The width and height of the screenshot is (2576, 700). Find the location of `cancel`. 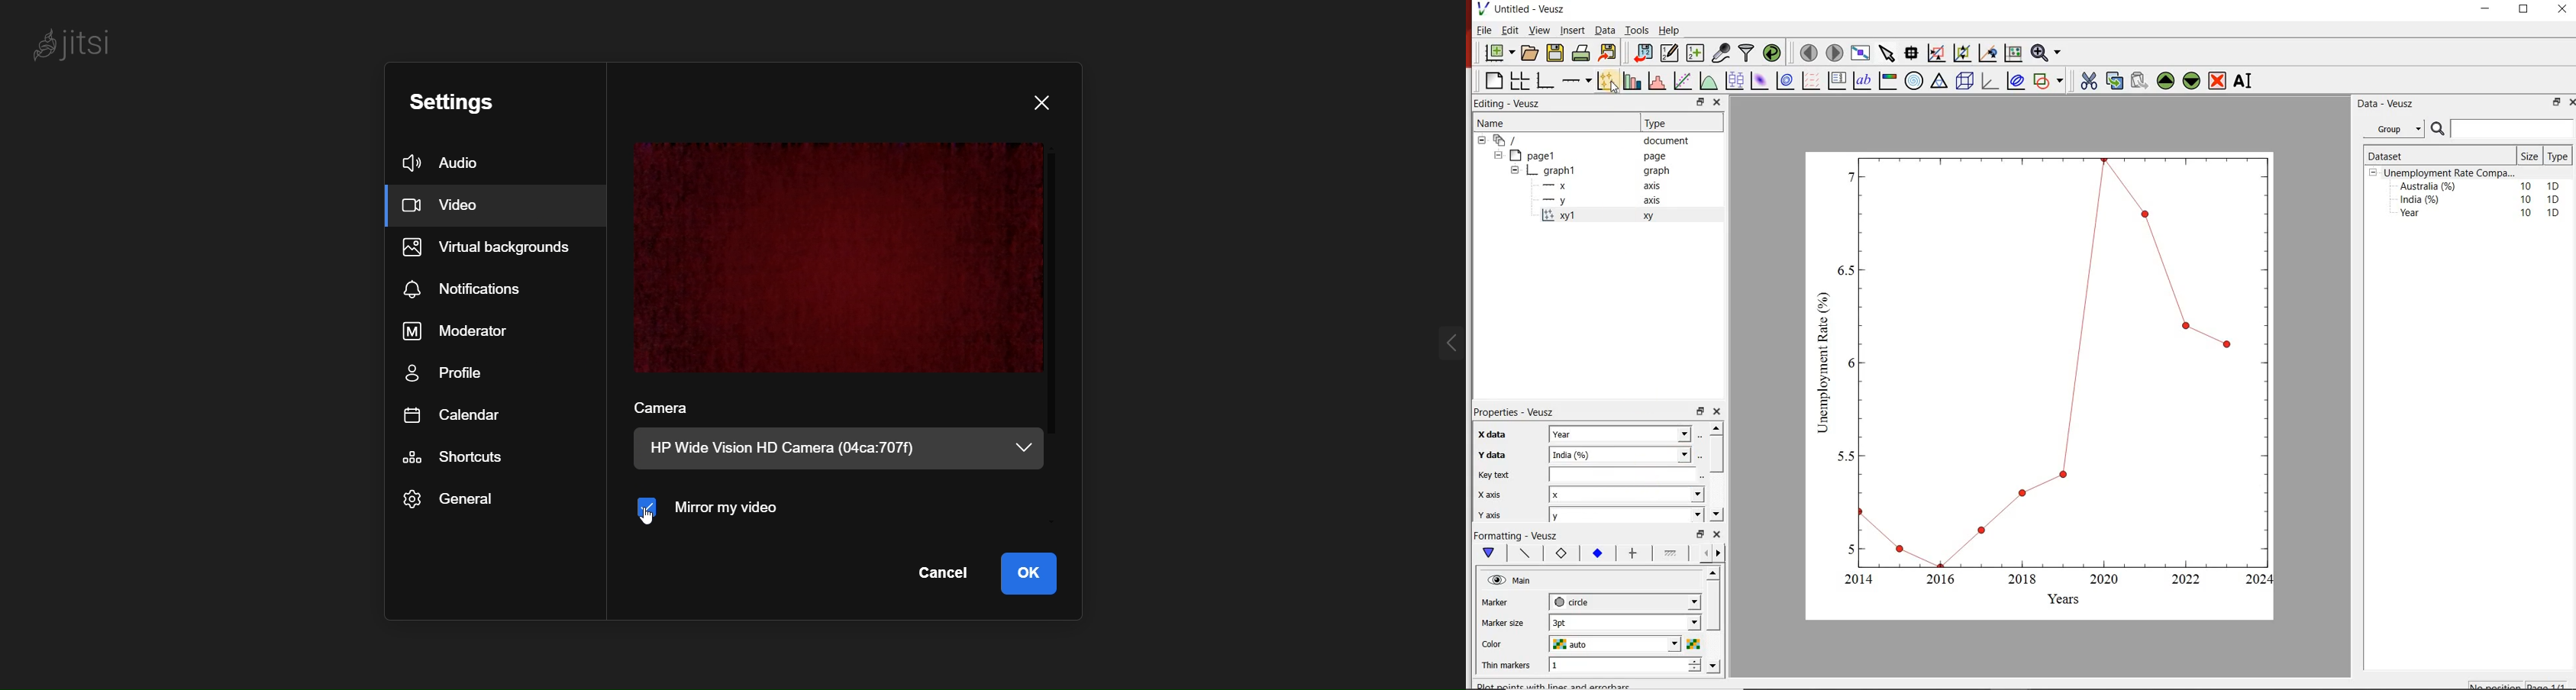

cancel is located at coordinates (938, 574).